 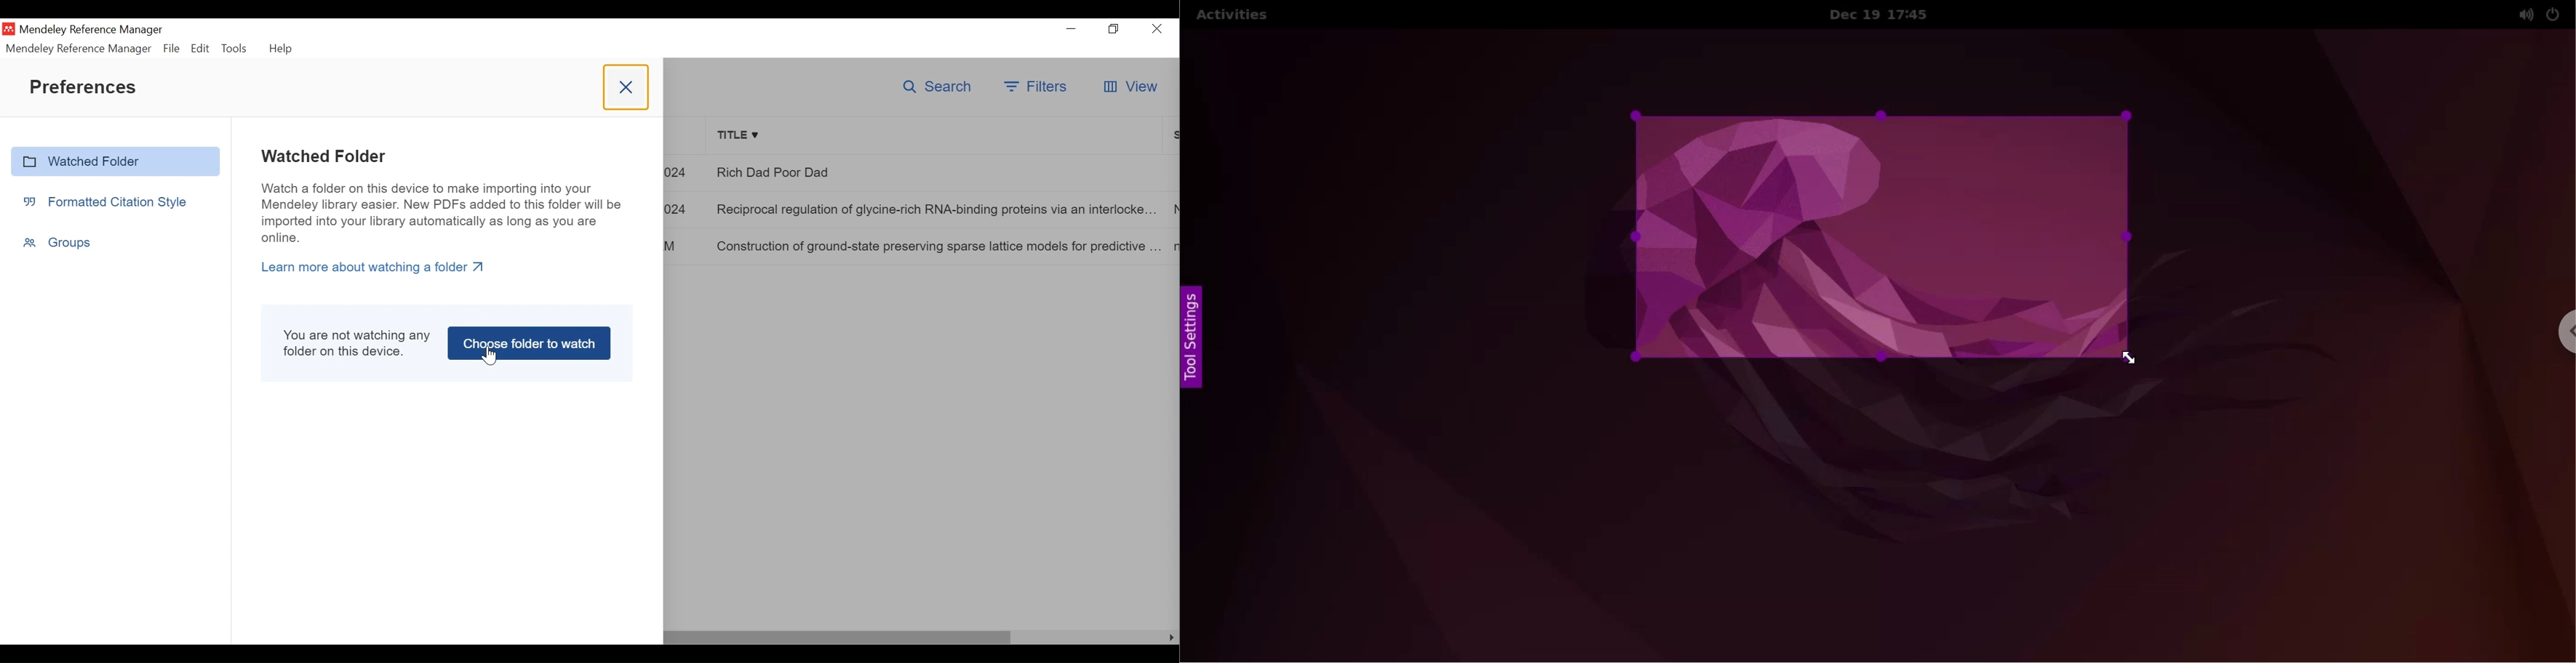 What do you see at coordinates (625, 87) in the screenshot?
I see `Close` at bounding box center [625, 87].